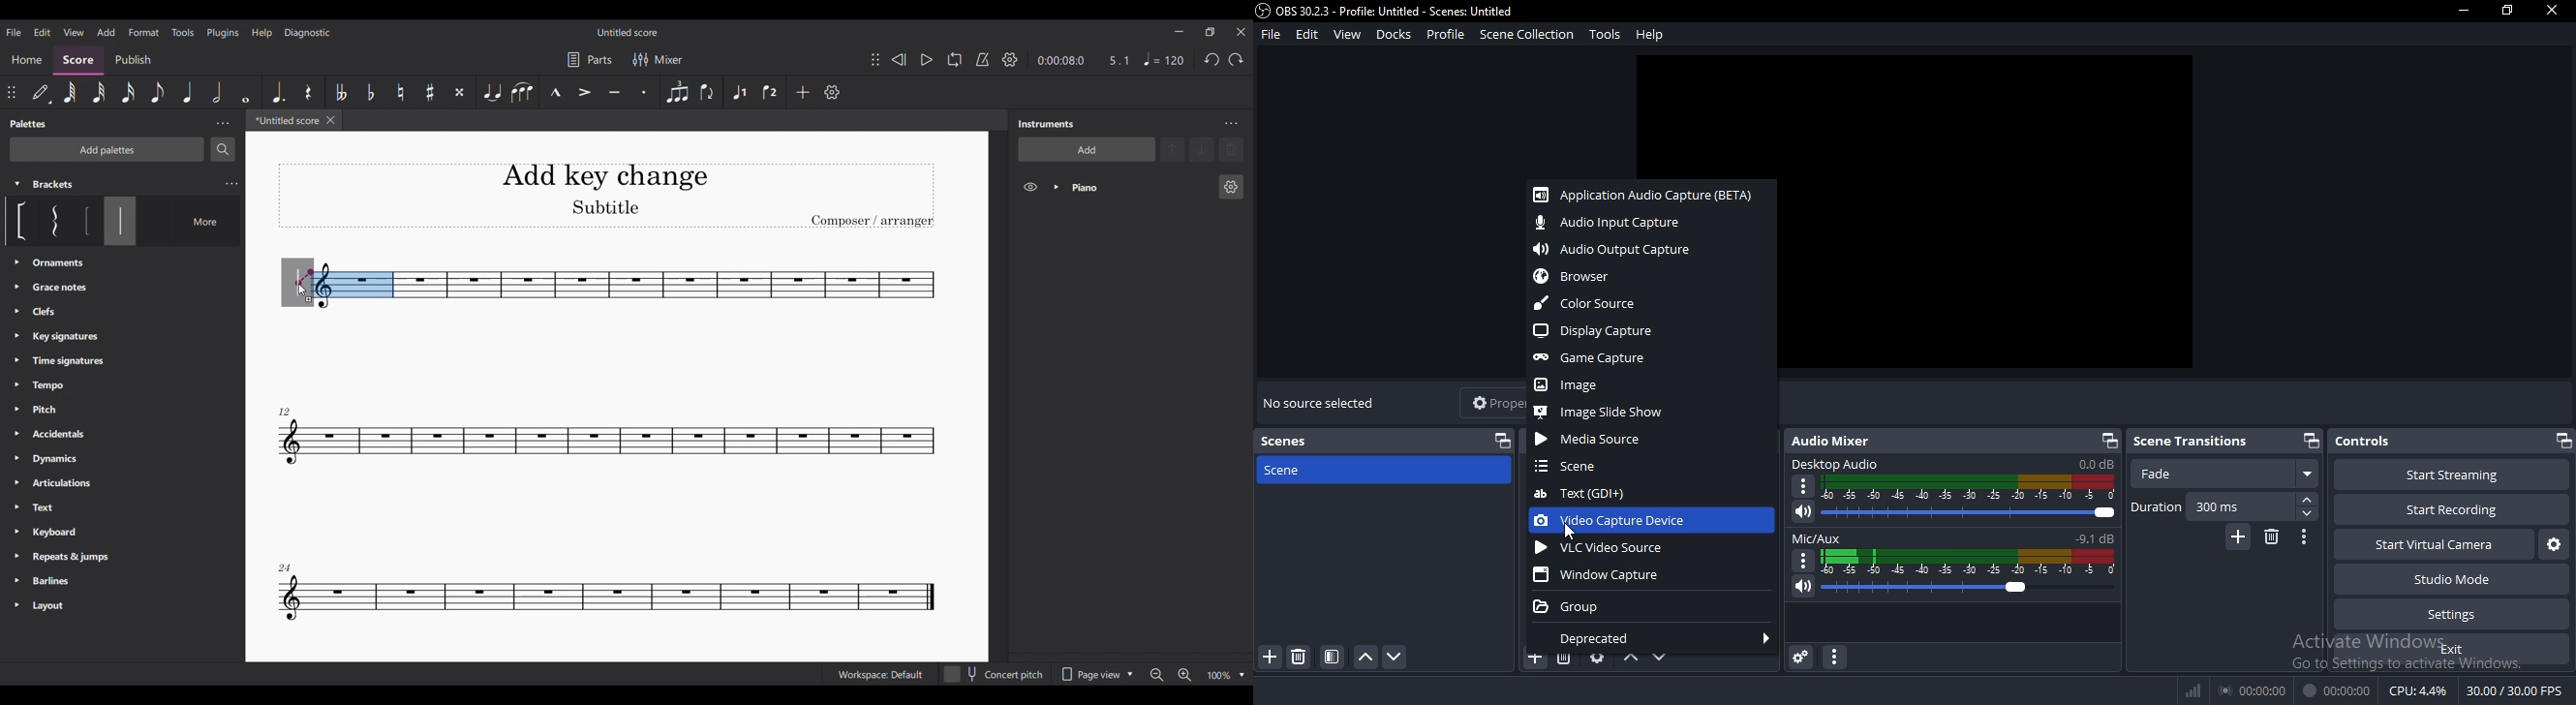  What do you see at coordinates (159, 92) in the screenshot?
I see `8th note` at bounding box center [159, 92].